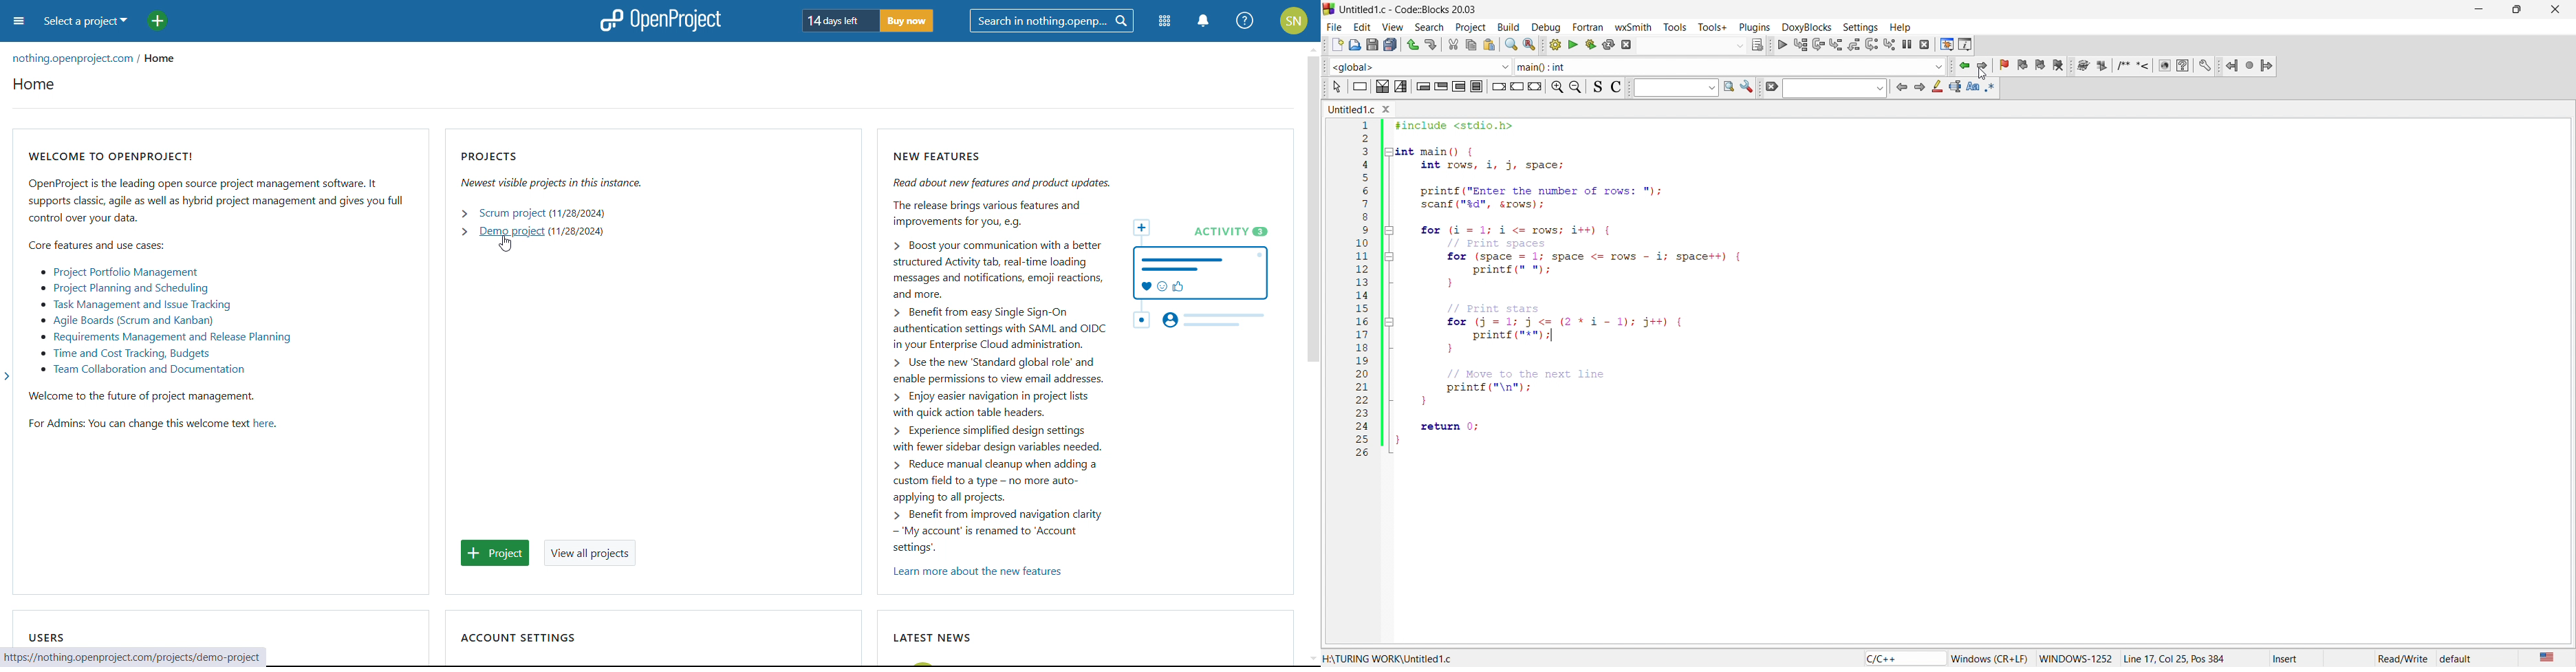  I want to click on minimize, so click(2480, 9).